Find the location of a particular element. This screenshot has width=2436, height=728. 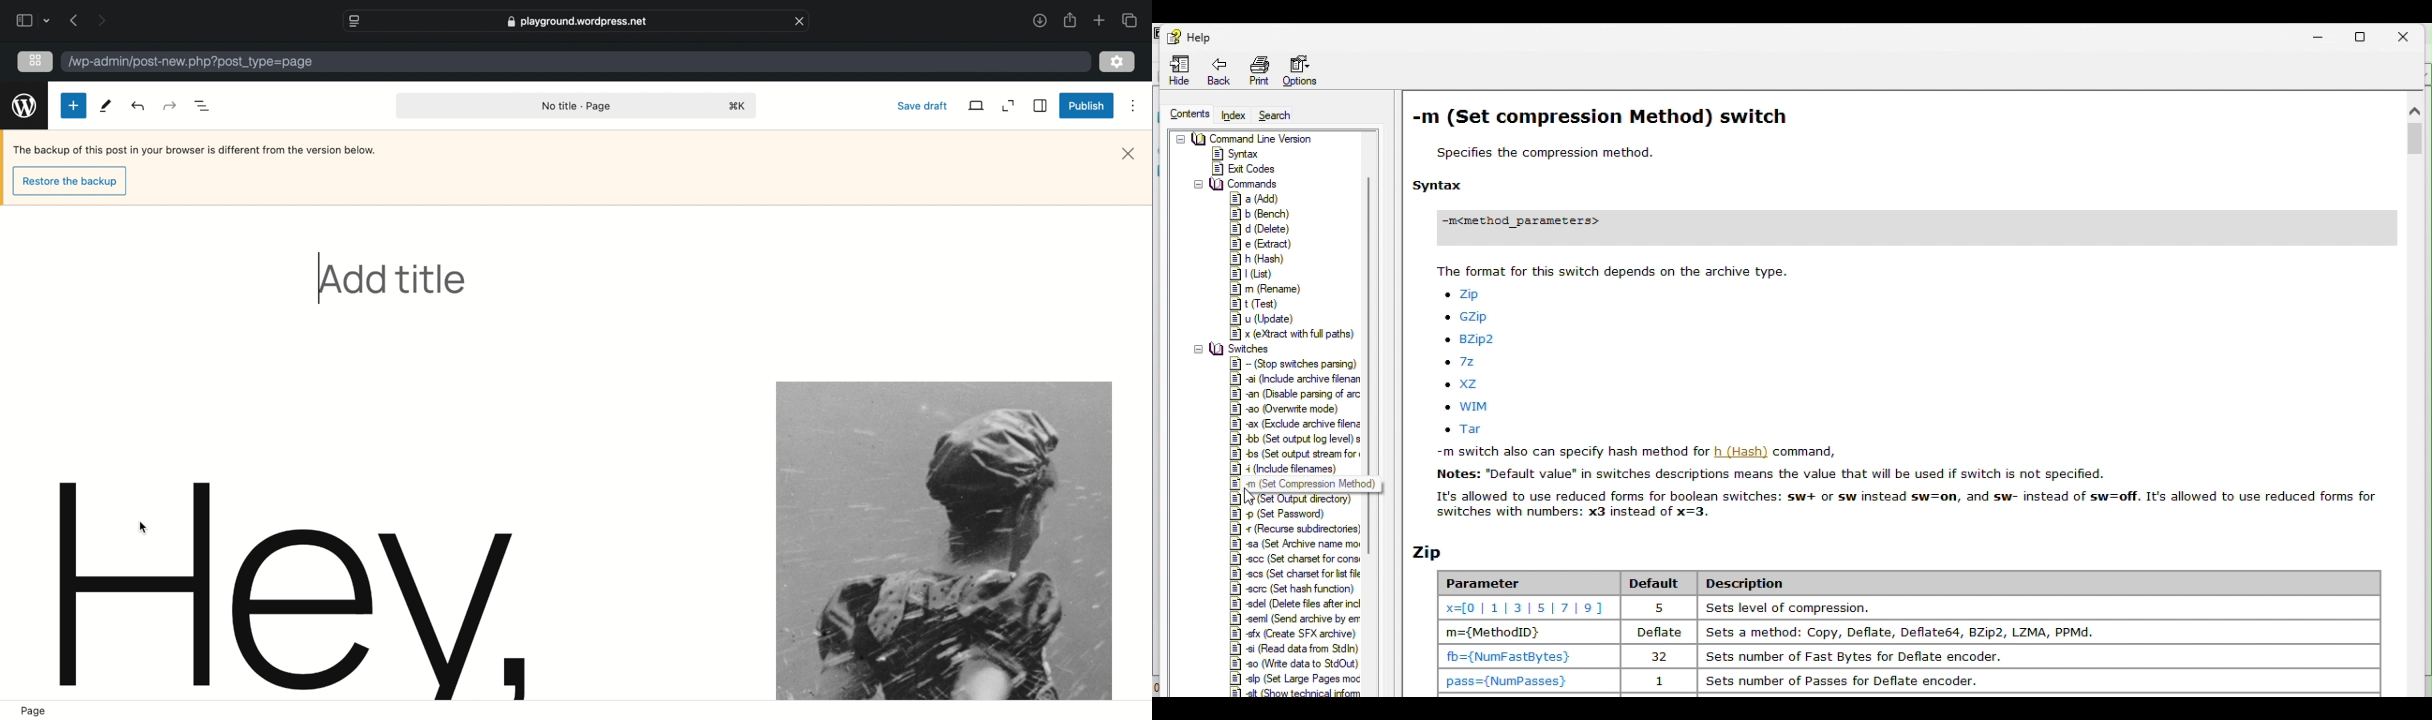

bzip2 is located at coordinates (1471, 341).